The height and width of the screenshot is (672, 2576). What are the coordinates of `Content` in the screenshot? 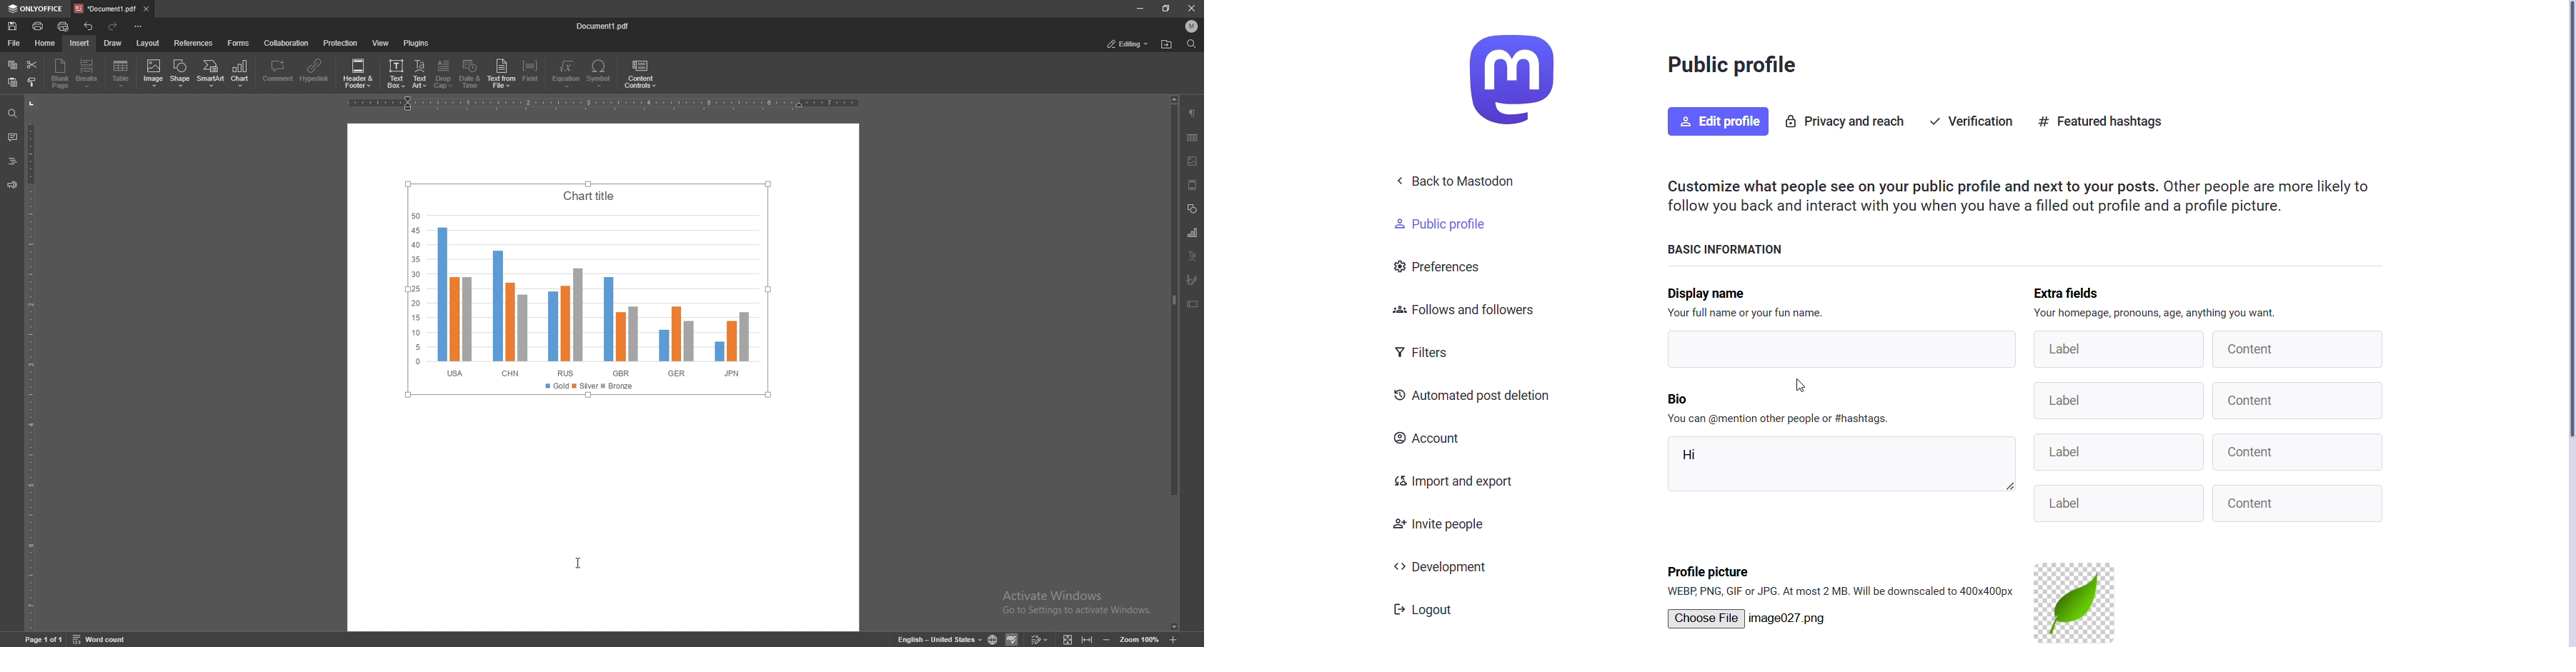 It's located at (2299, 451).